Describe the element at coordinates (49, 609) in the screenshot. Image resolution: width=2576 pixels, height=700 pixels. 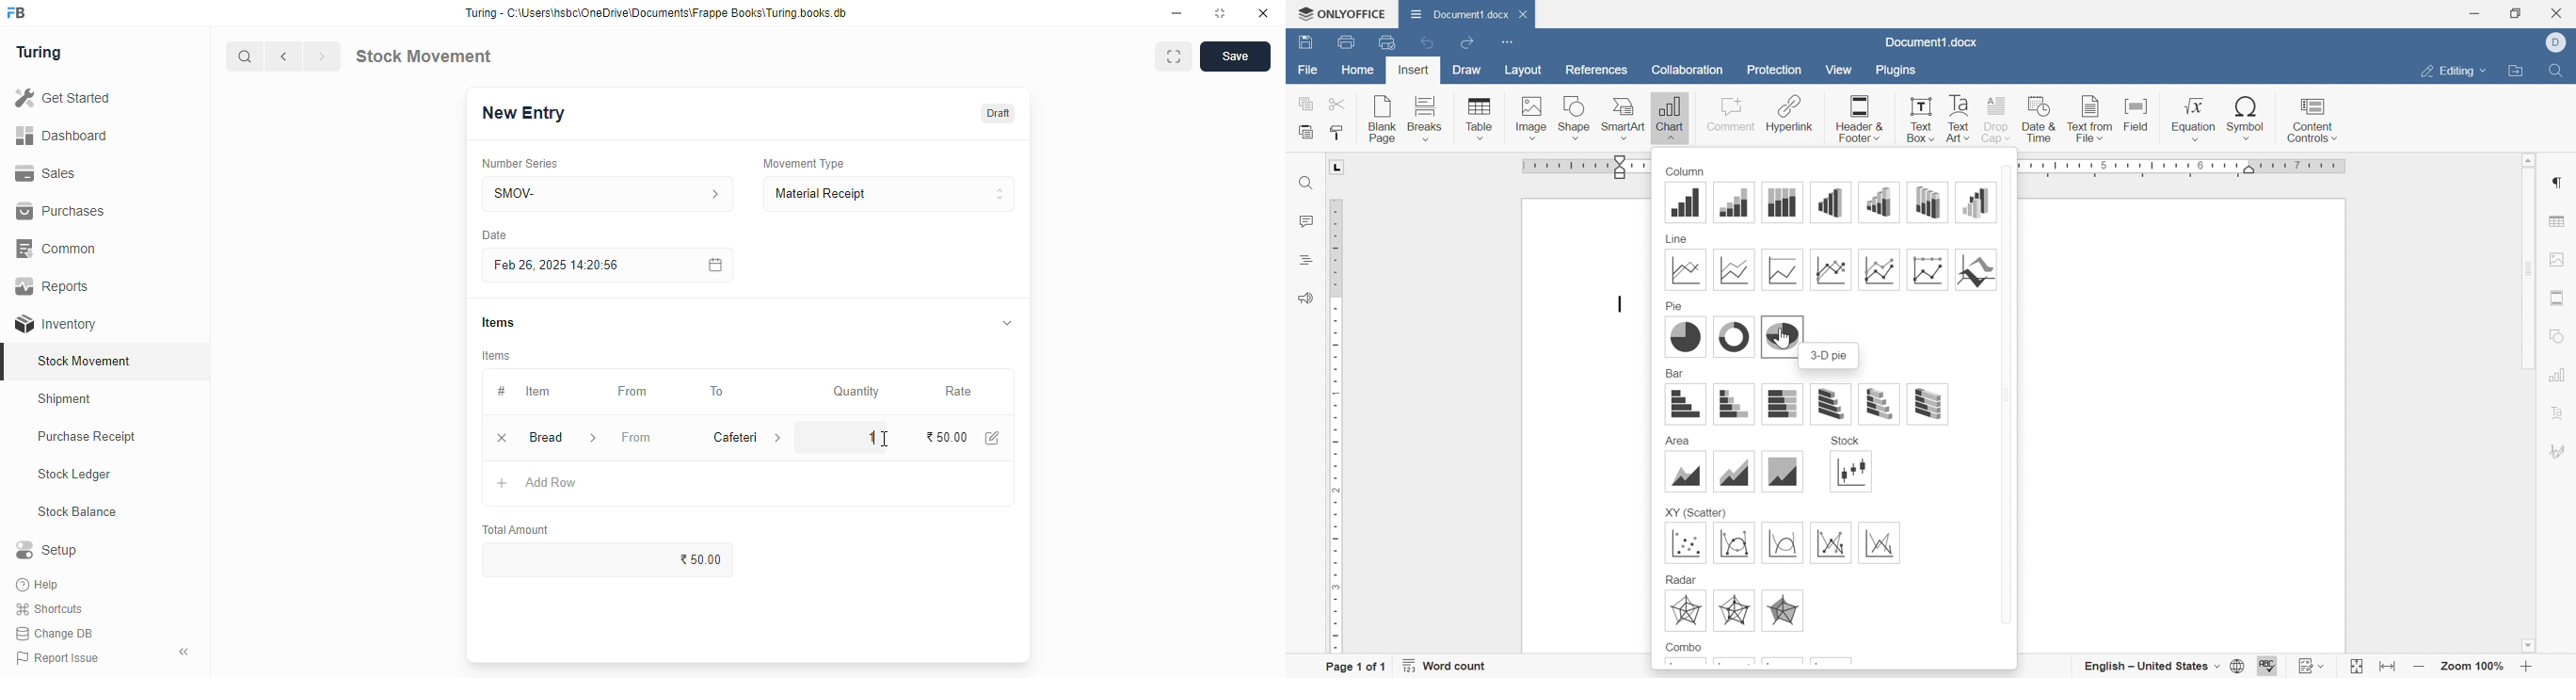
I see `shortcuts` at that location.